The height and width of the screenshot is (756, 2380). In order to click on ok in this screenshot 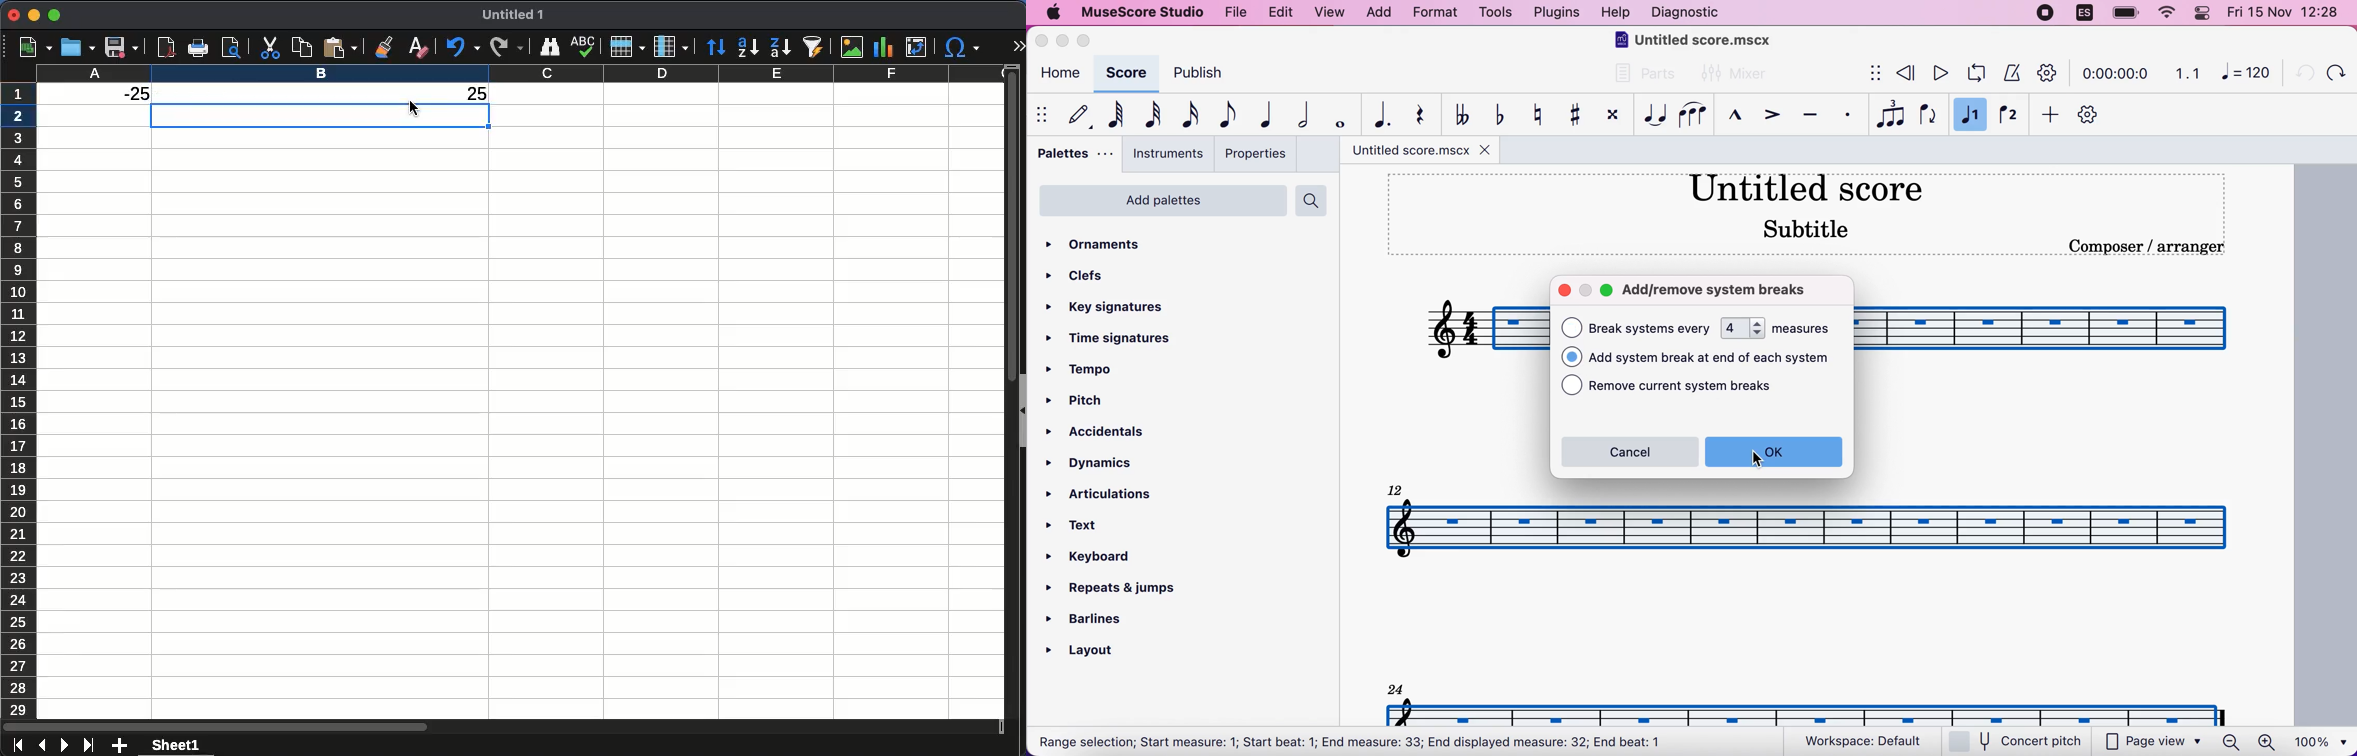, I will do `click(1774, 451)`.